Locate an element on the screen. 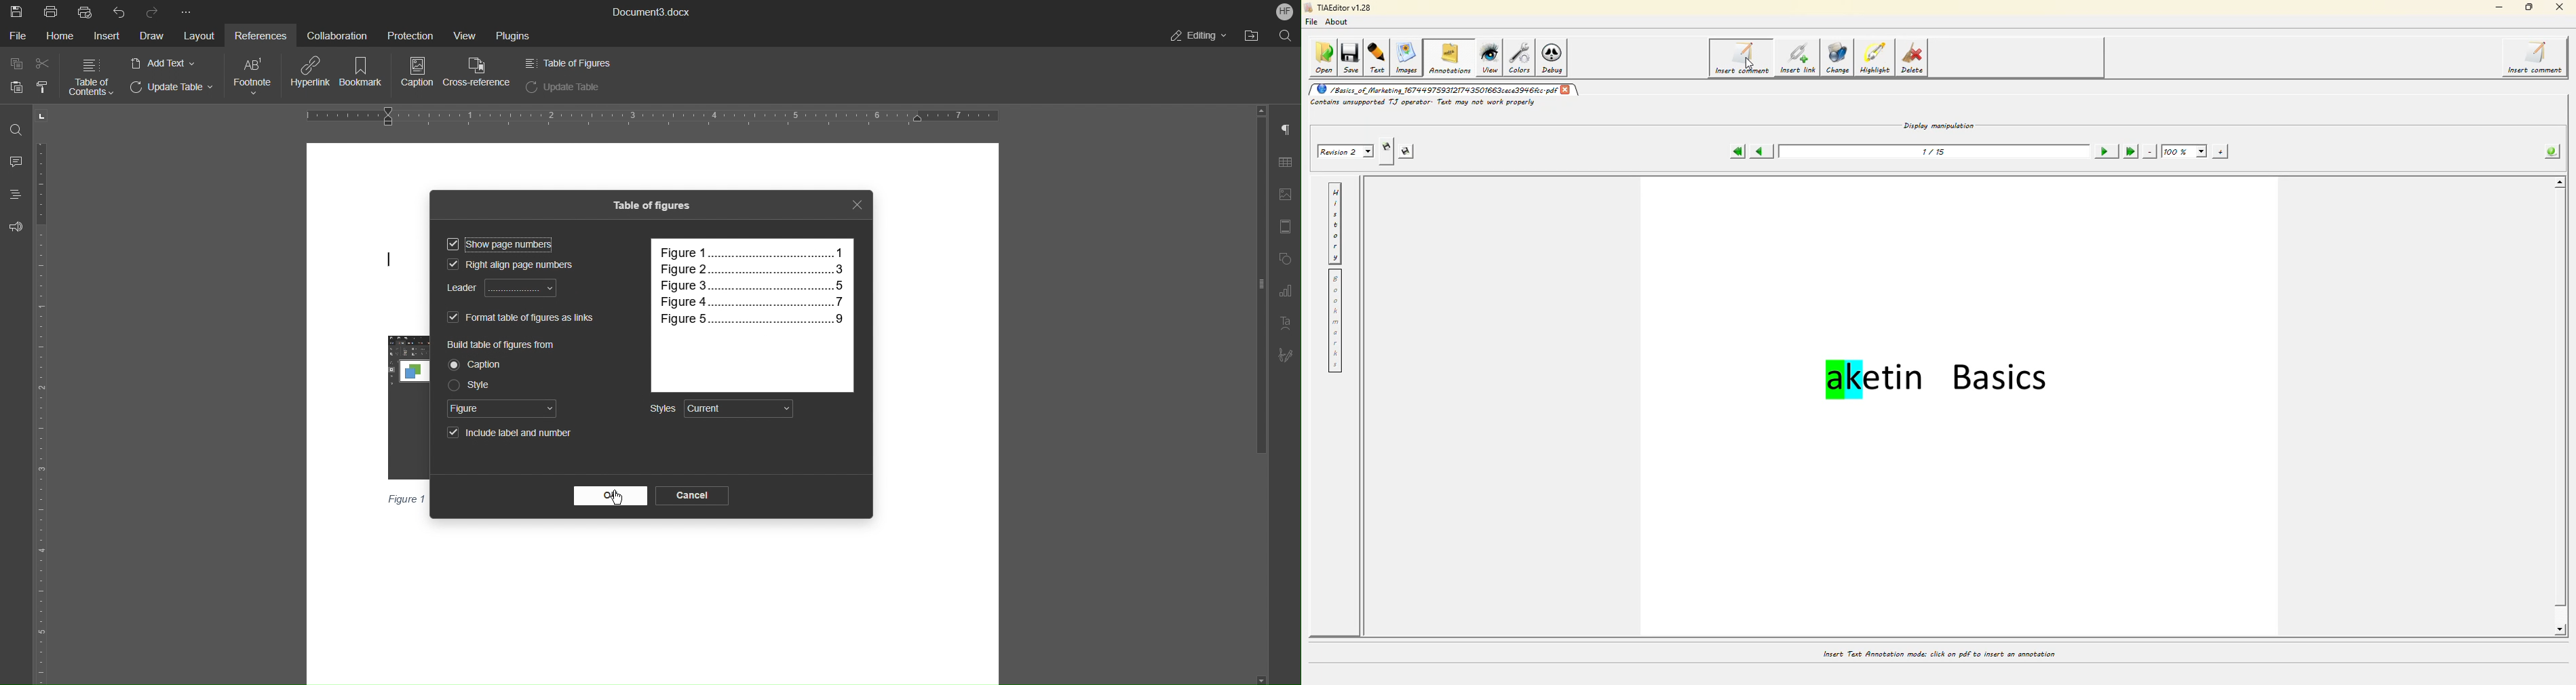 This screenshot has height=700, width=2576. Vertical Bar is located at coordinates (1256, 280).